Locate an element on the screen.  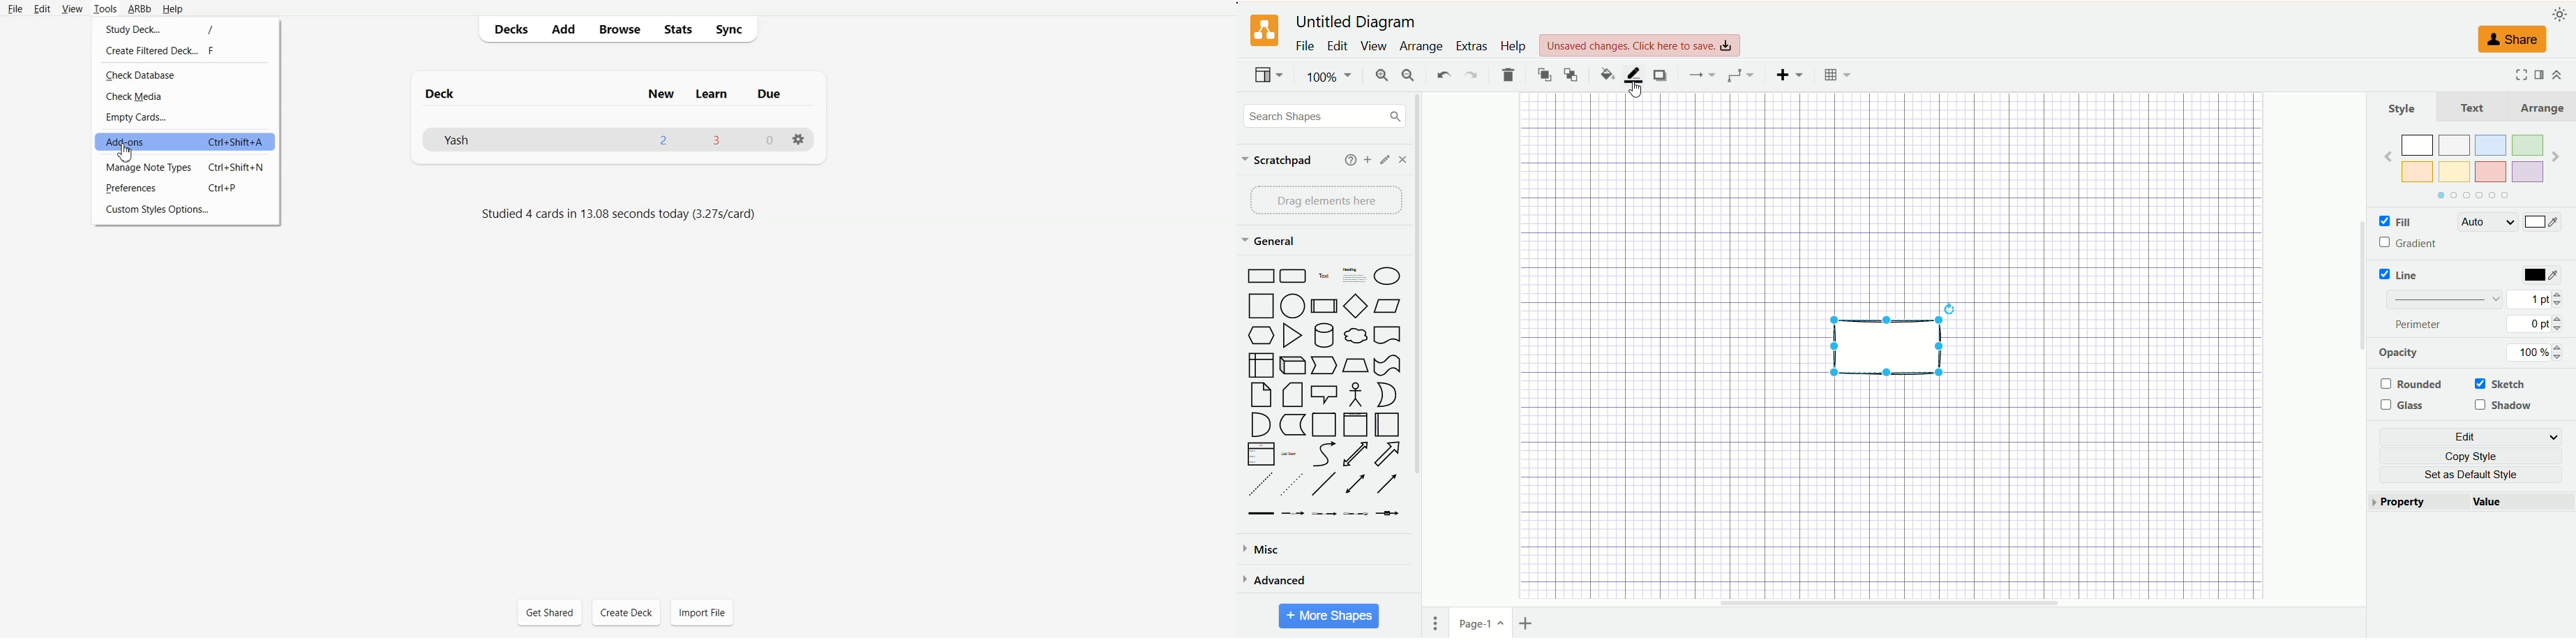
add is located at coordinates (1365, 158).